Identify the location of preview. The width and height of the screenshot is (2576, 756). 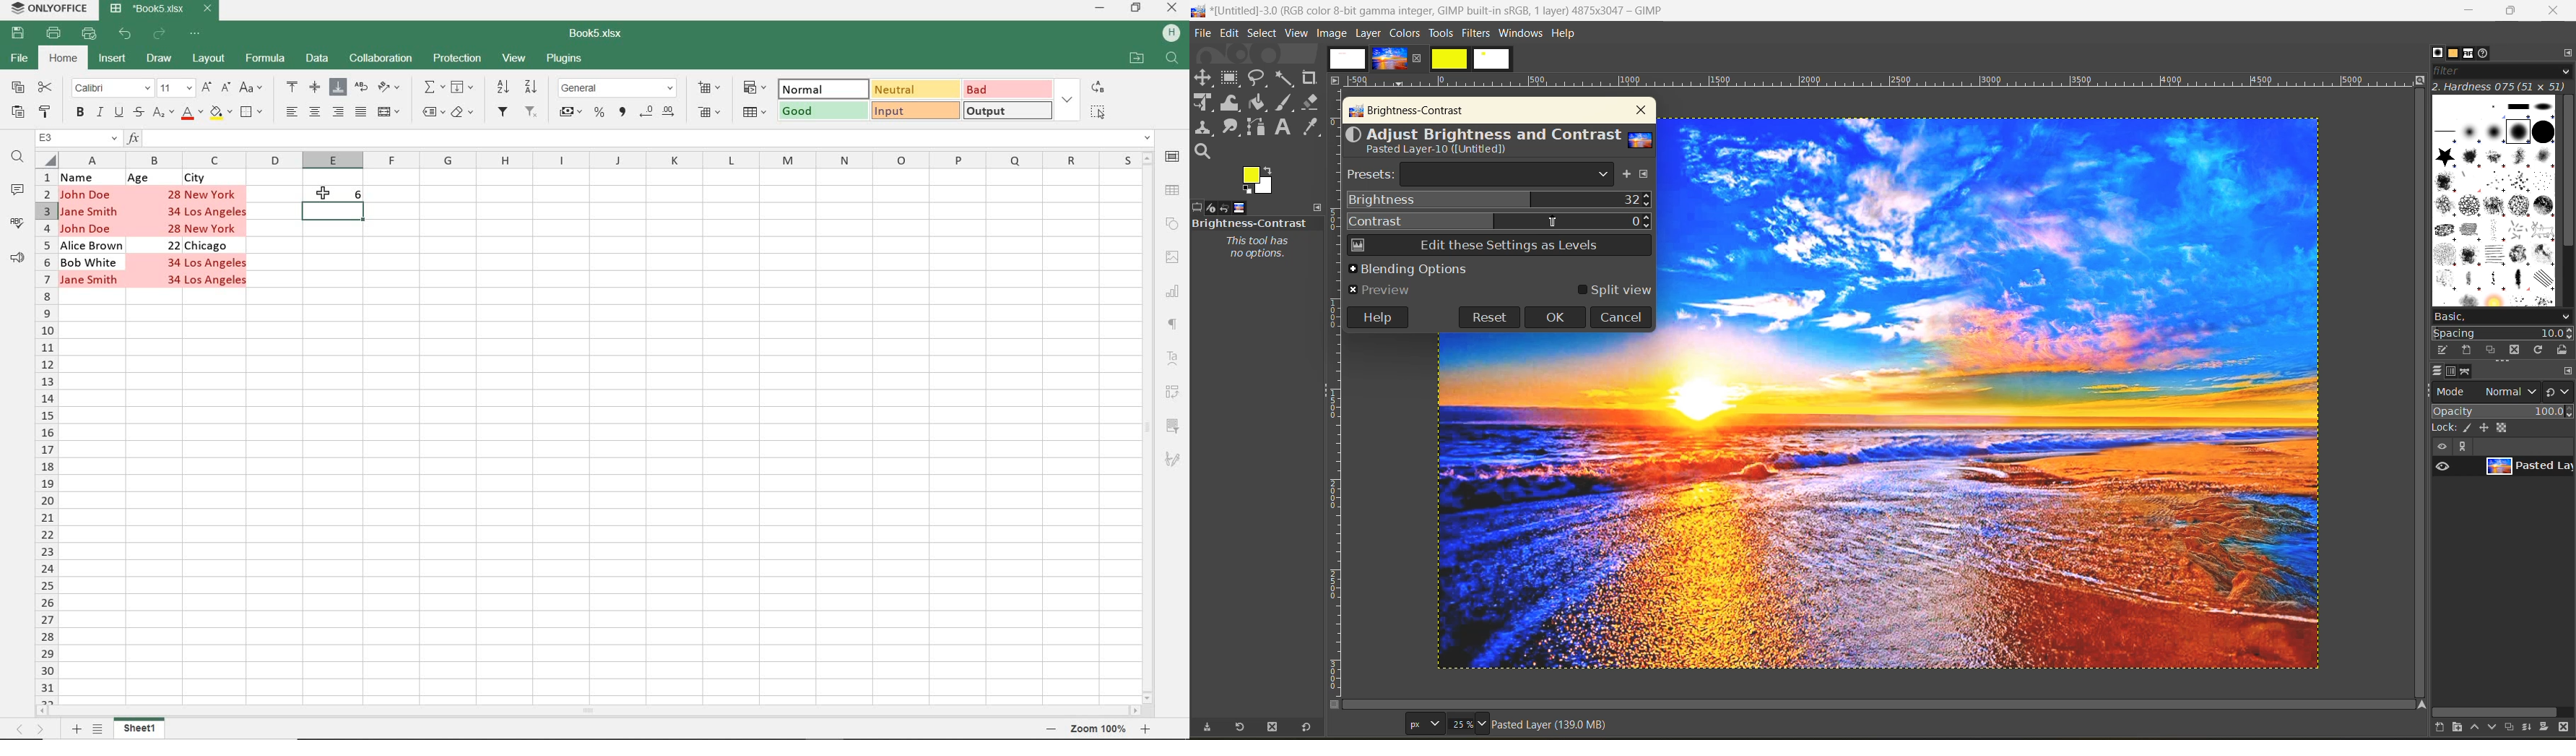
(2442, 465).